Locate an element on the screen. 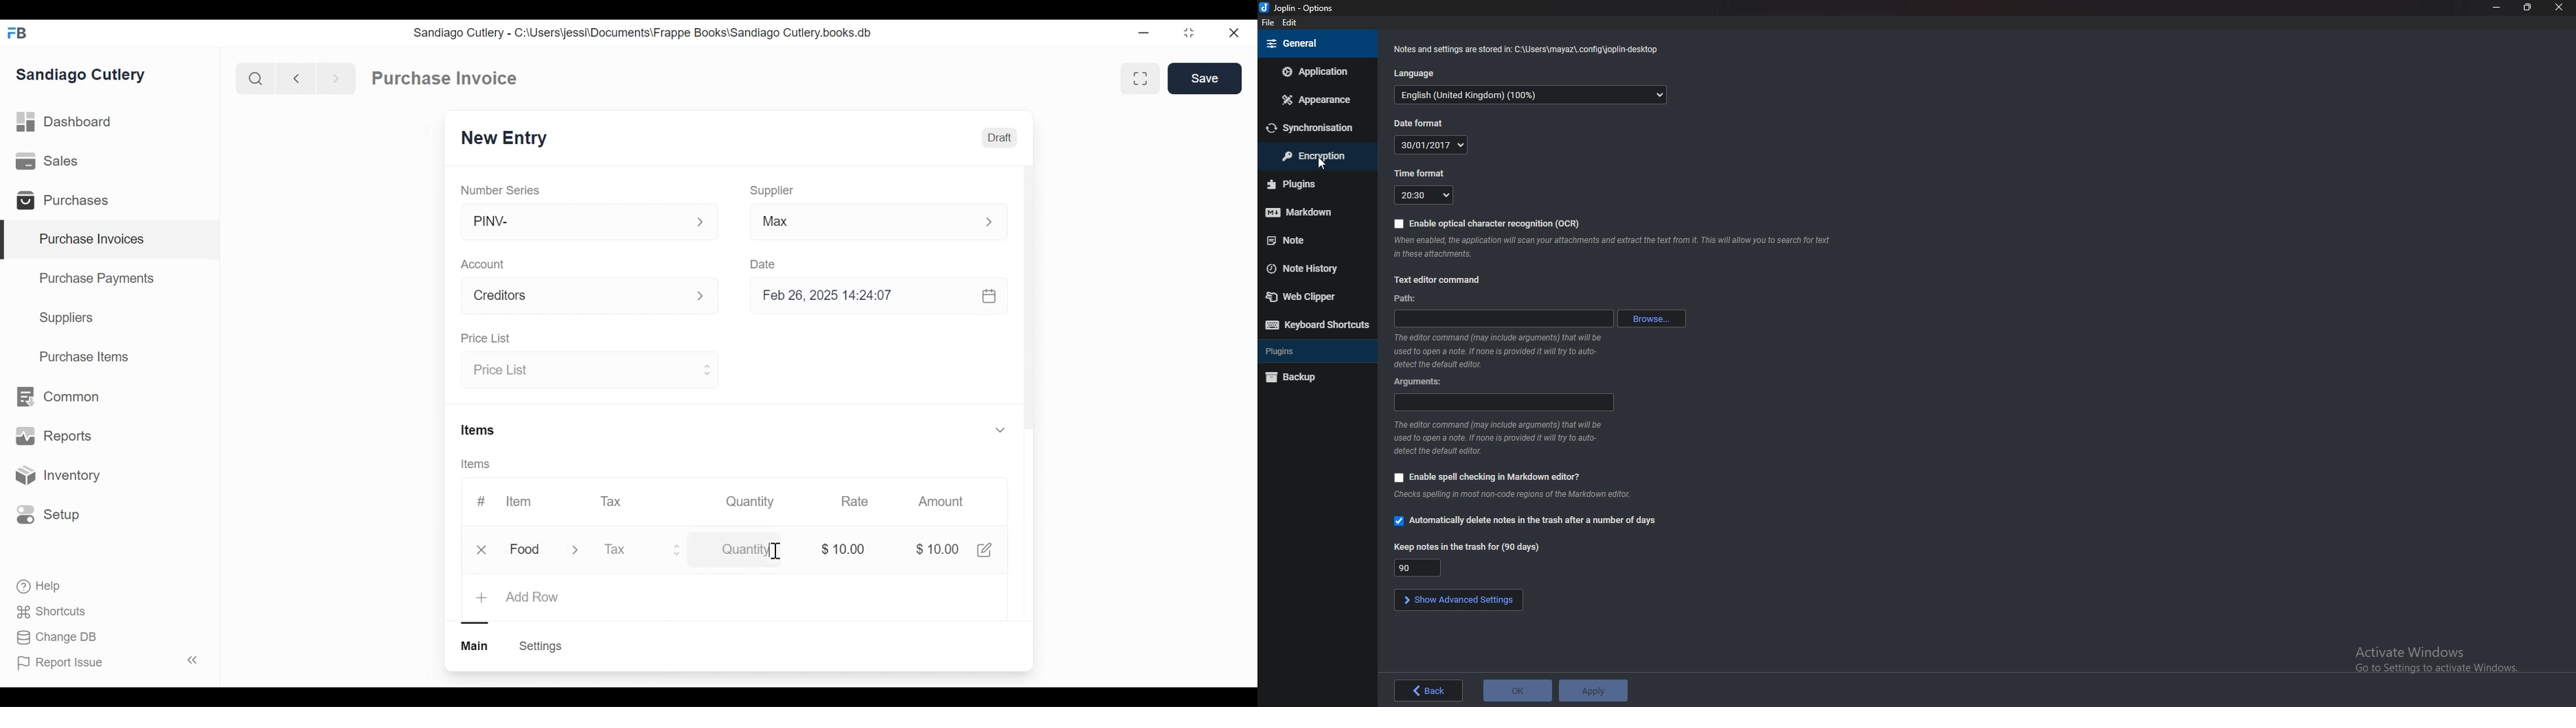 This screenshot has height=728, width=2576. Max is located at coordinates (853, 224).